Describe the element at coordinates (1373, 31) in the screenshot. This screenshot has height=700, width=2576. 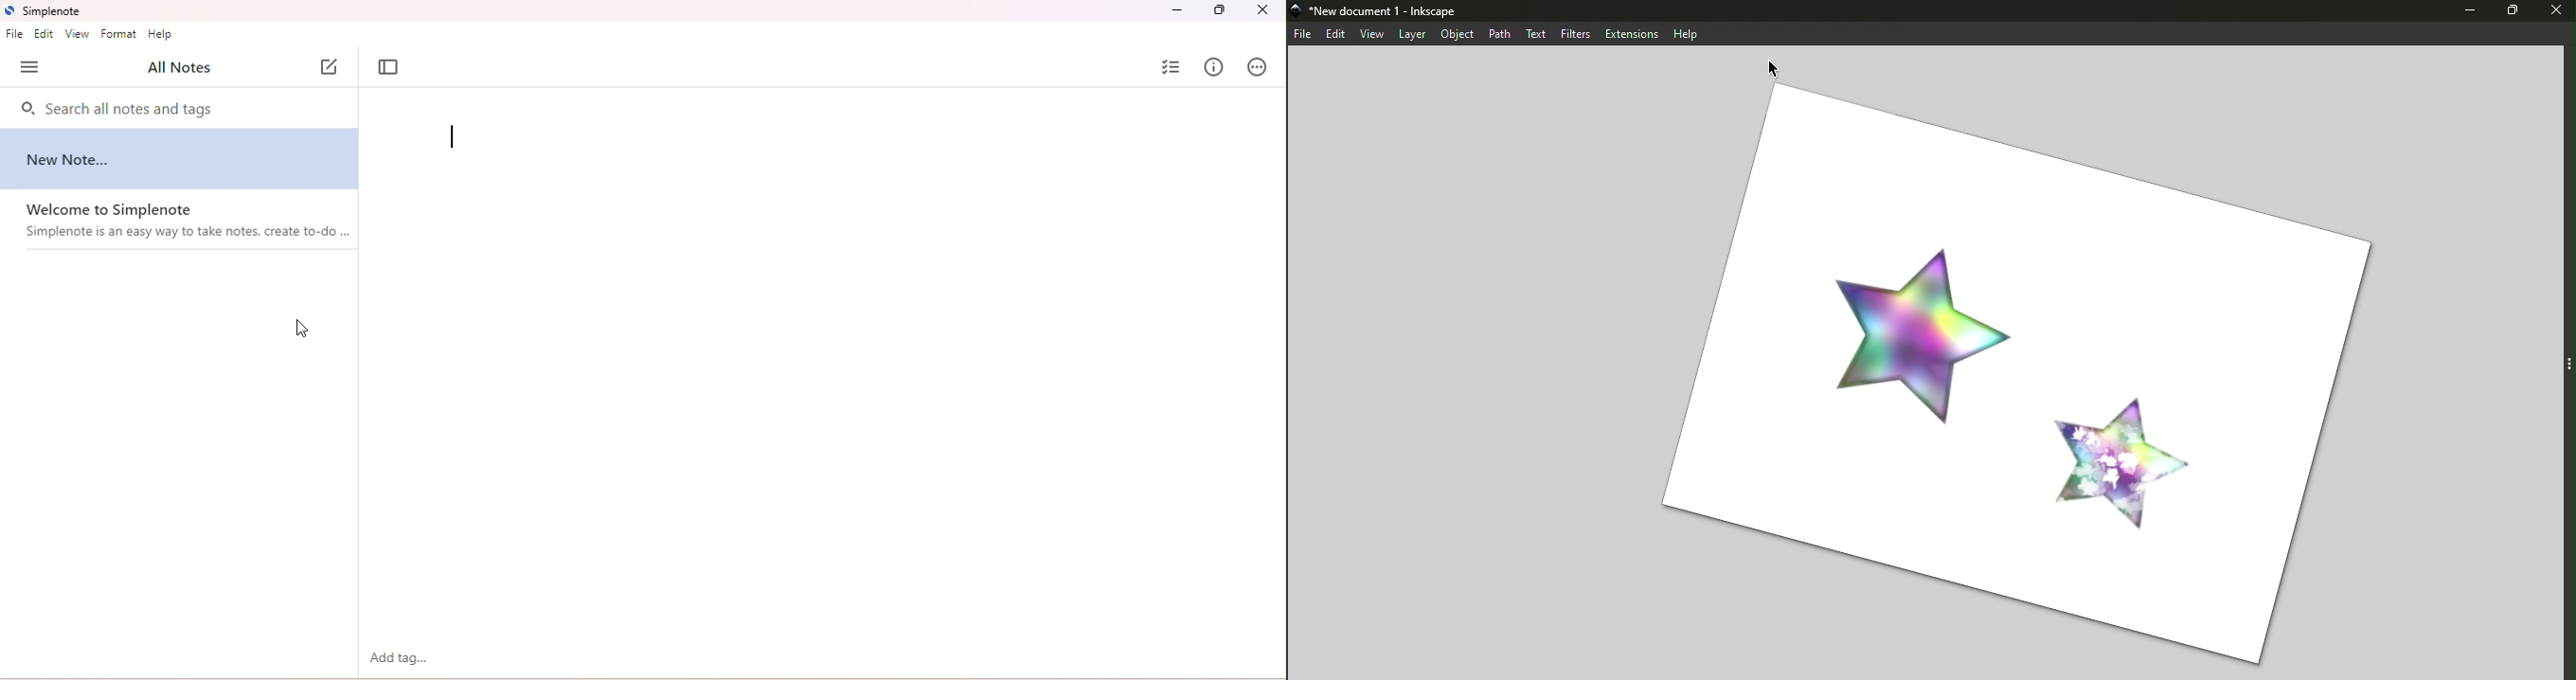
I see `View` at that location.